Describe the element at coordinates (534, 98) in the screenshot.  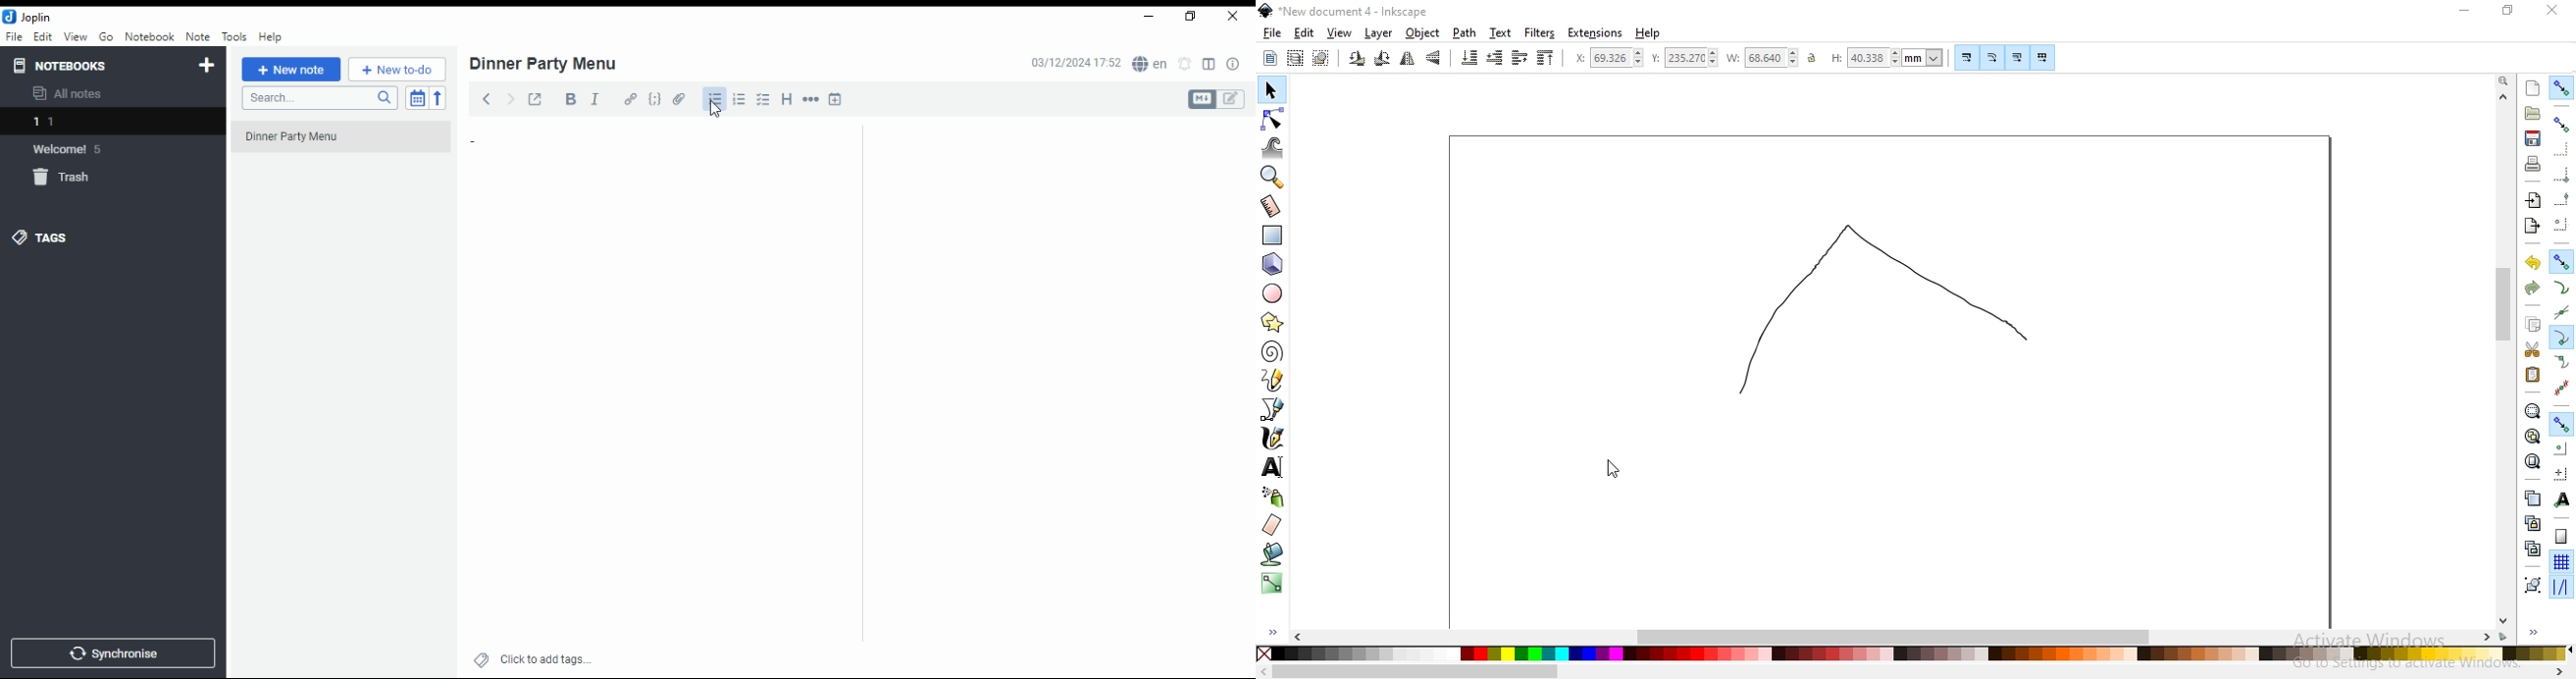
I see `toggle external editing` at that location.